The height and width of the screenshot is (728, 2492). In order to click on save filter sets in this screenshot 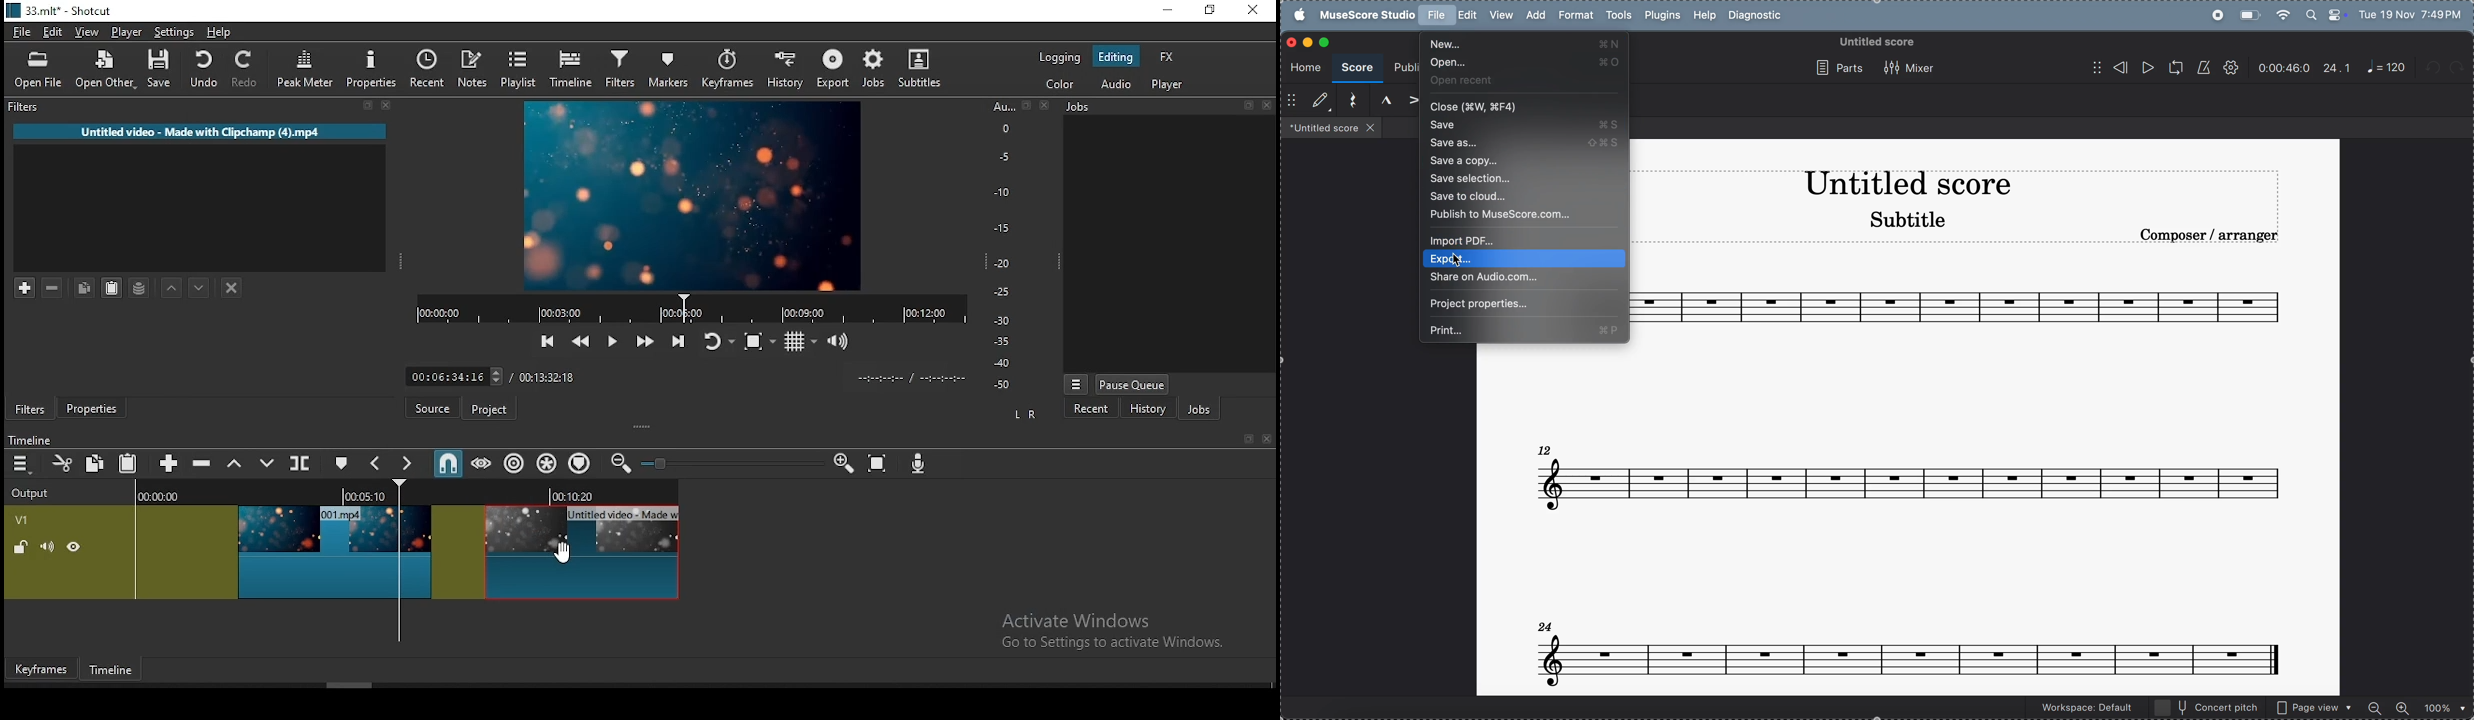, I will do `click(143, 286)`.